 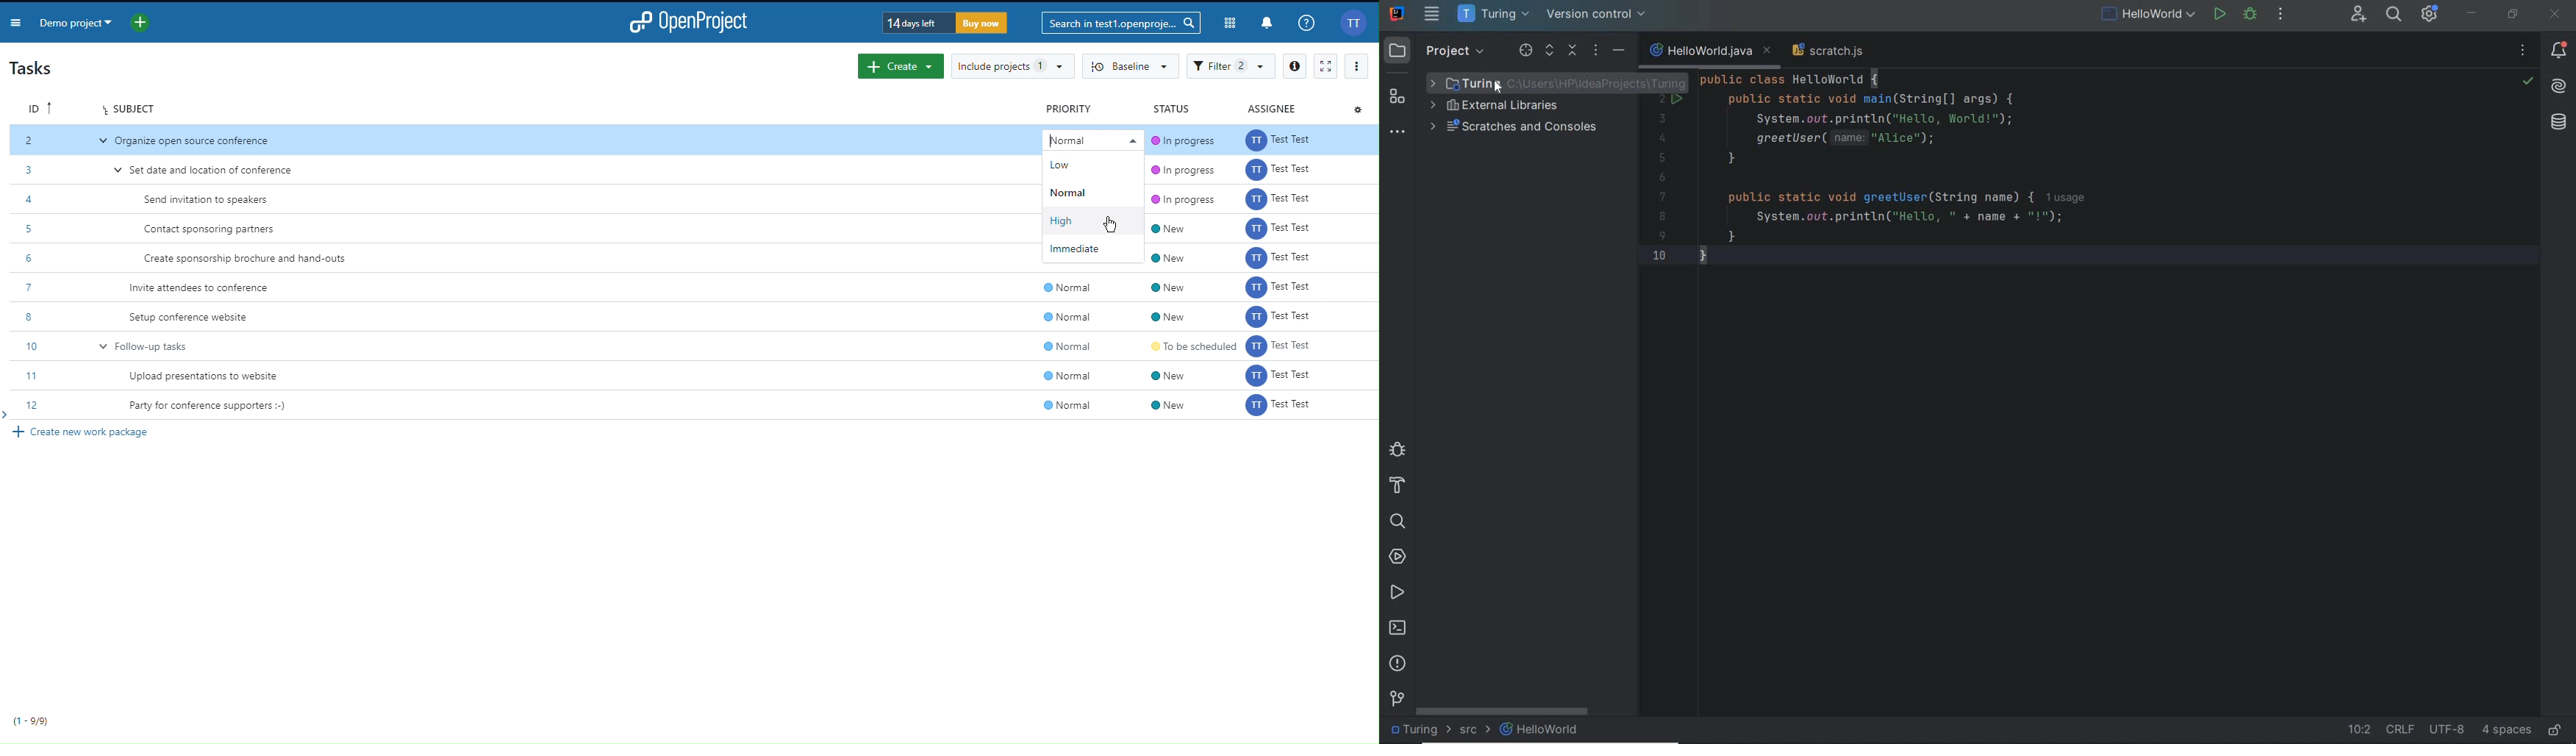 What do you see at coordinates (1540, 730) in the screenshot?
I see `HelloWorld` at bounding box center [1540, 730].